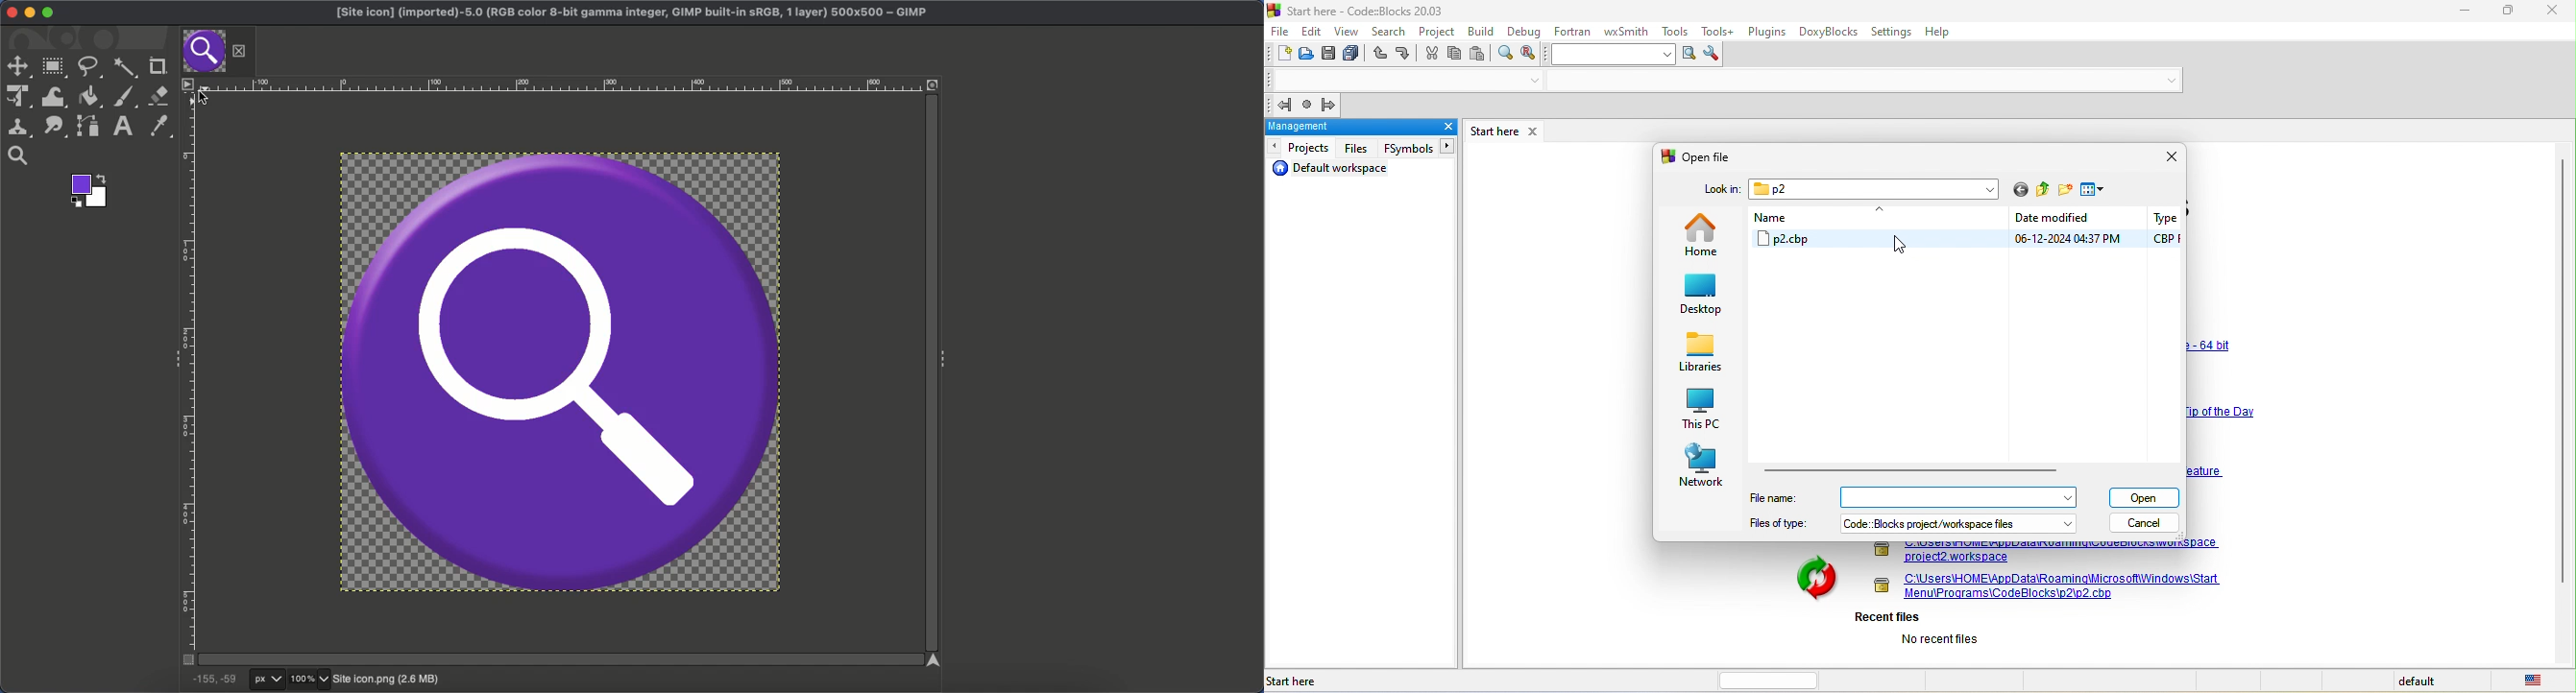 The width and height of the screenshot is (2576, 700). What do you see at coordinates (1704, 354) in the screenshot?
I see `libraries` at bounding box center [1704, 354].